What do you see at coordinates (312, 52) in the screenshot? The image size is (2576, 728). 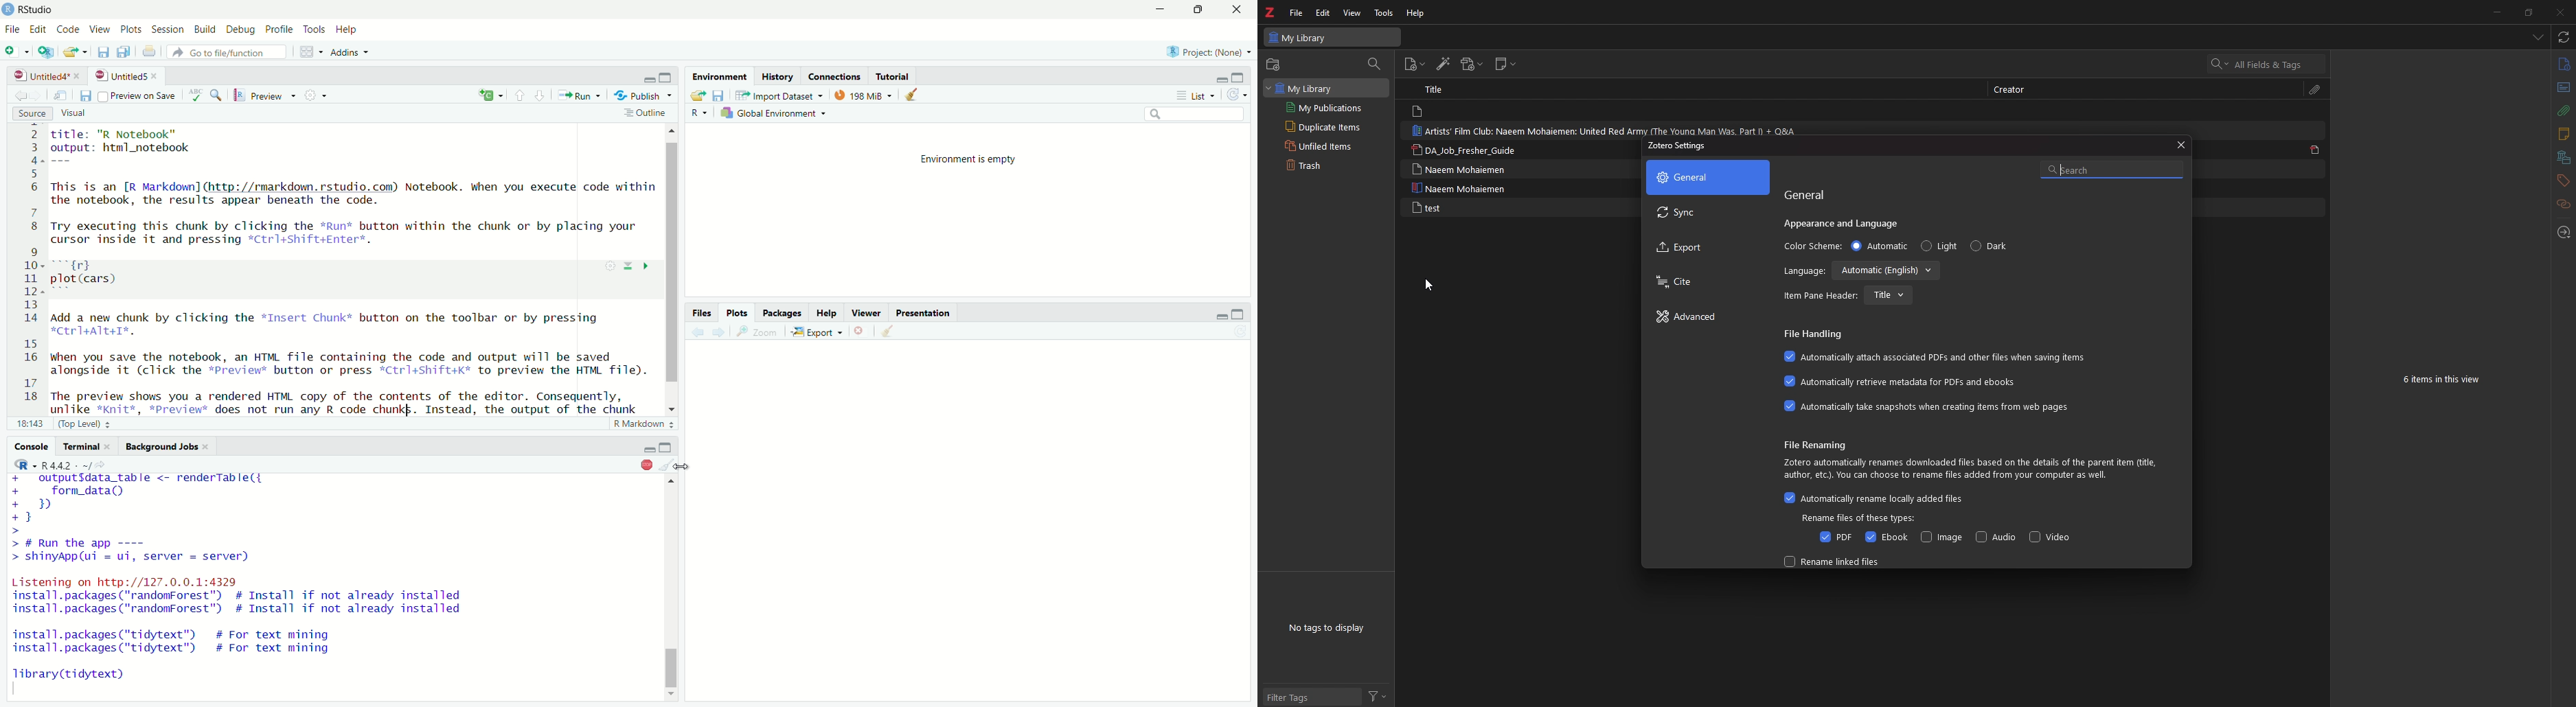 I see `workspace panes` at bounding box center [312, 52].